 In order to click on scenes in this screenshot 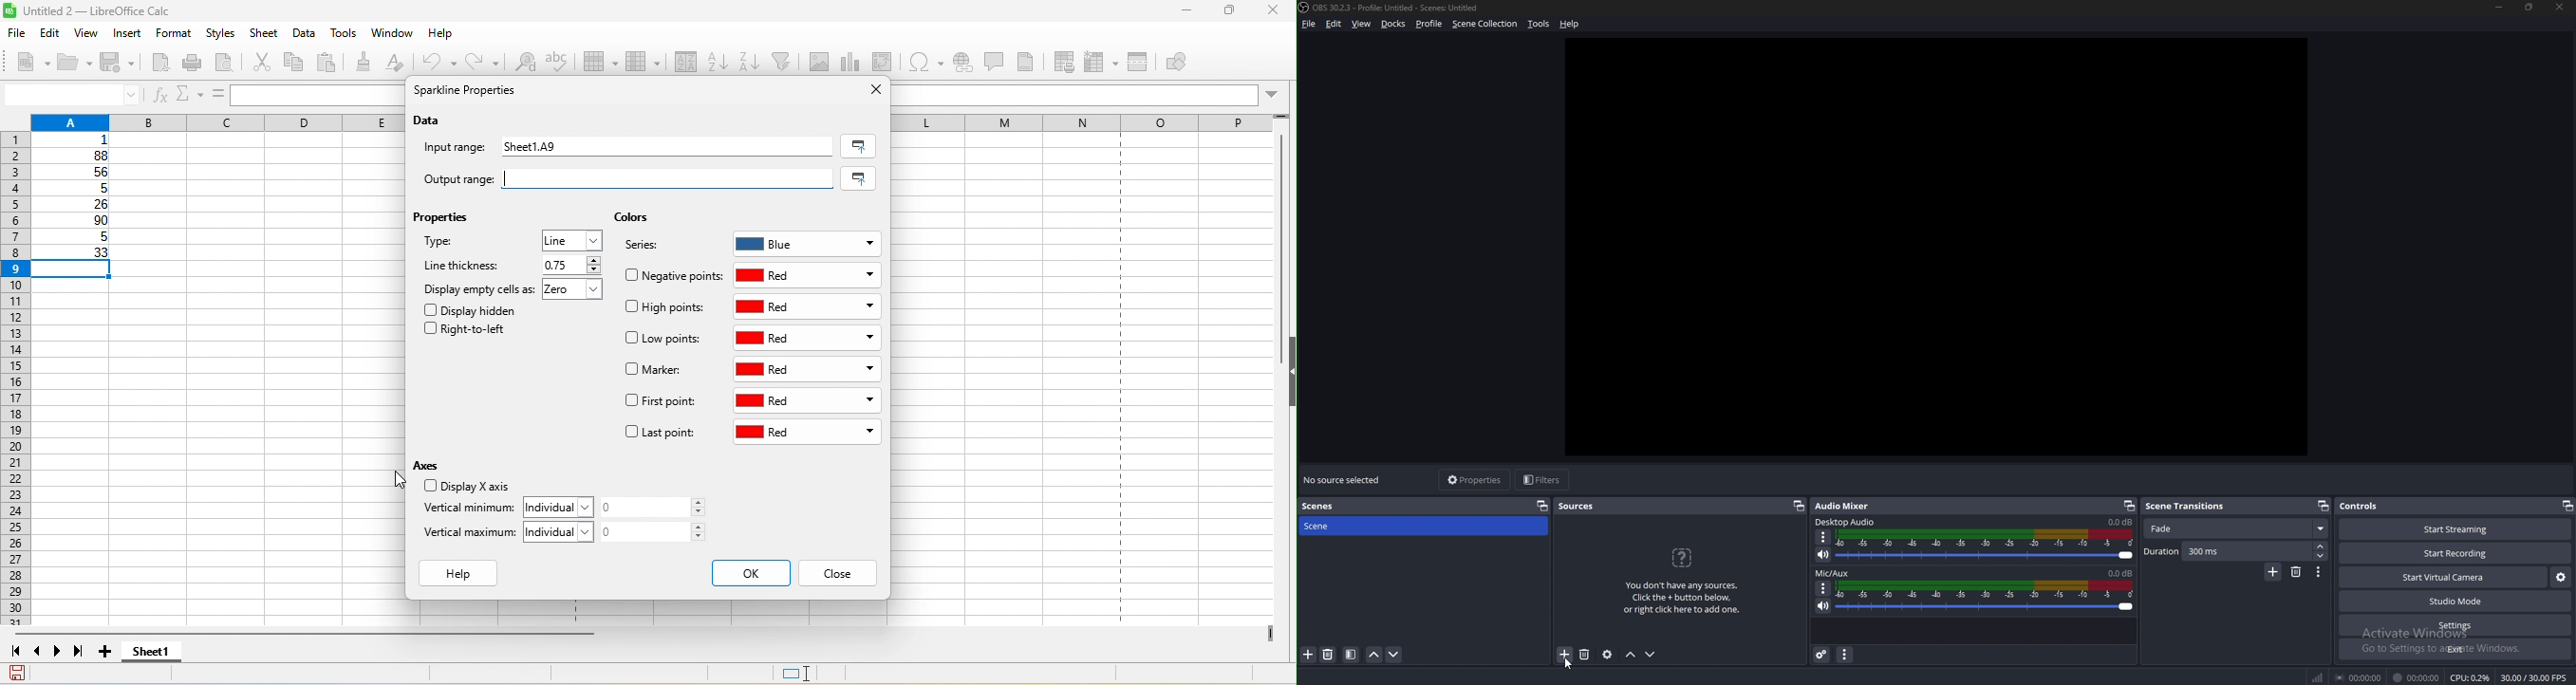, I will do `click(1325, 505)`.